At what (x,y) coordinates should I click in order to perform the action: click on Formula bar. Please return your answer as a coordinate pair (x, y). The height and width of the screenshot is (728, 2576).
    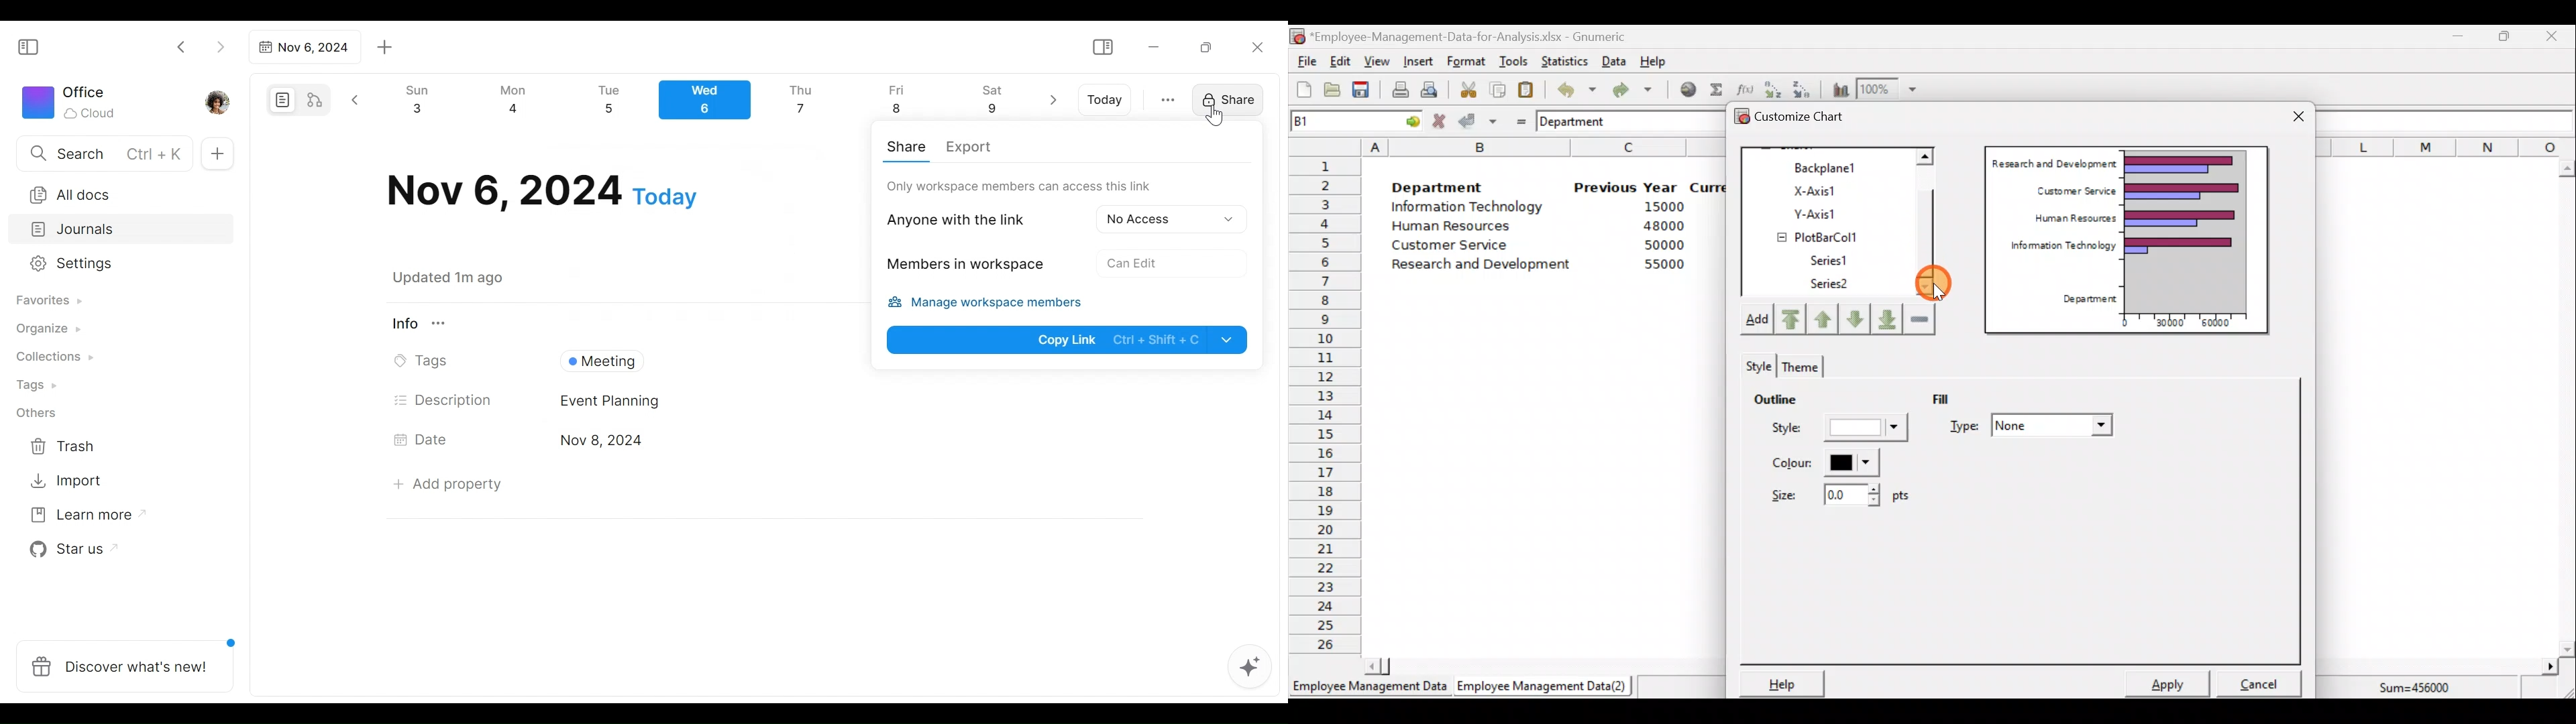
    Looking at the image, I should click on (2449, 121).